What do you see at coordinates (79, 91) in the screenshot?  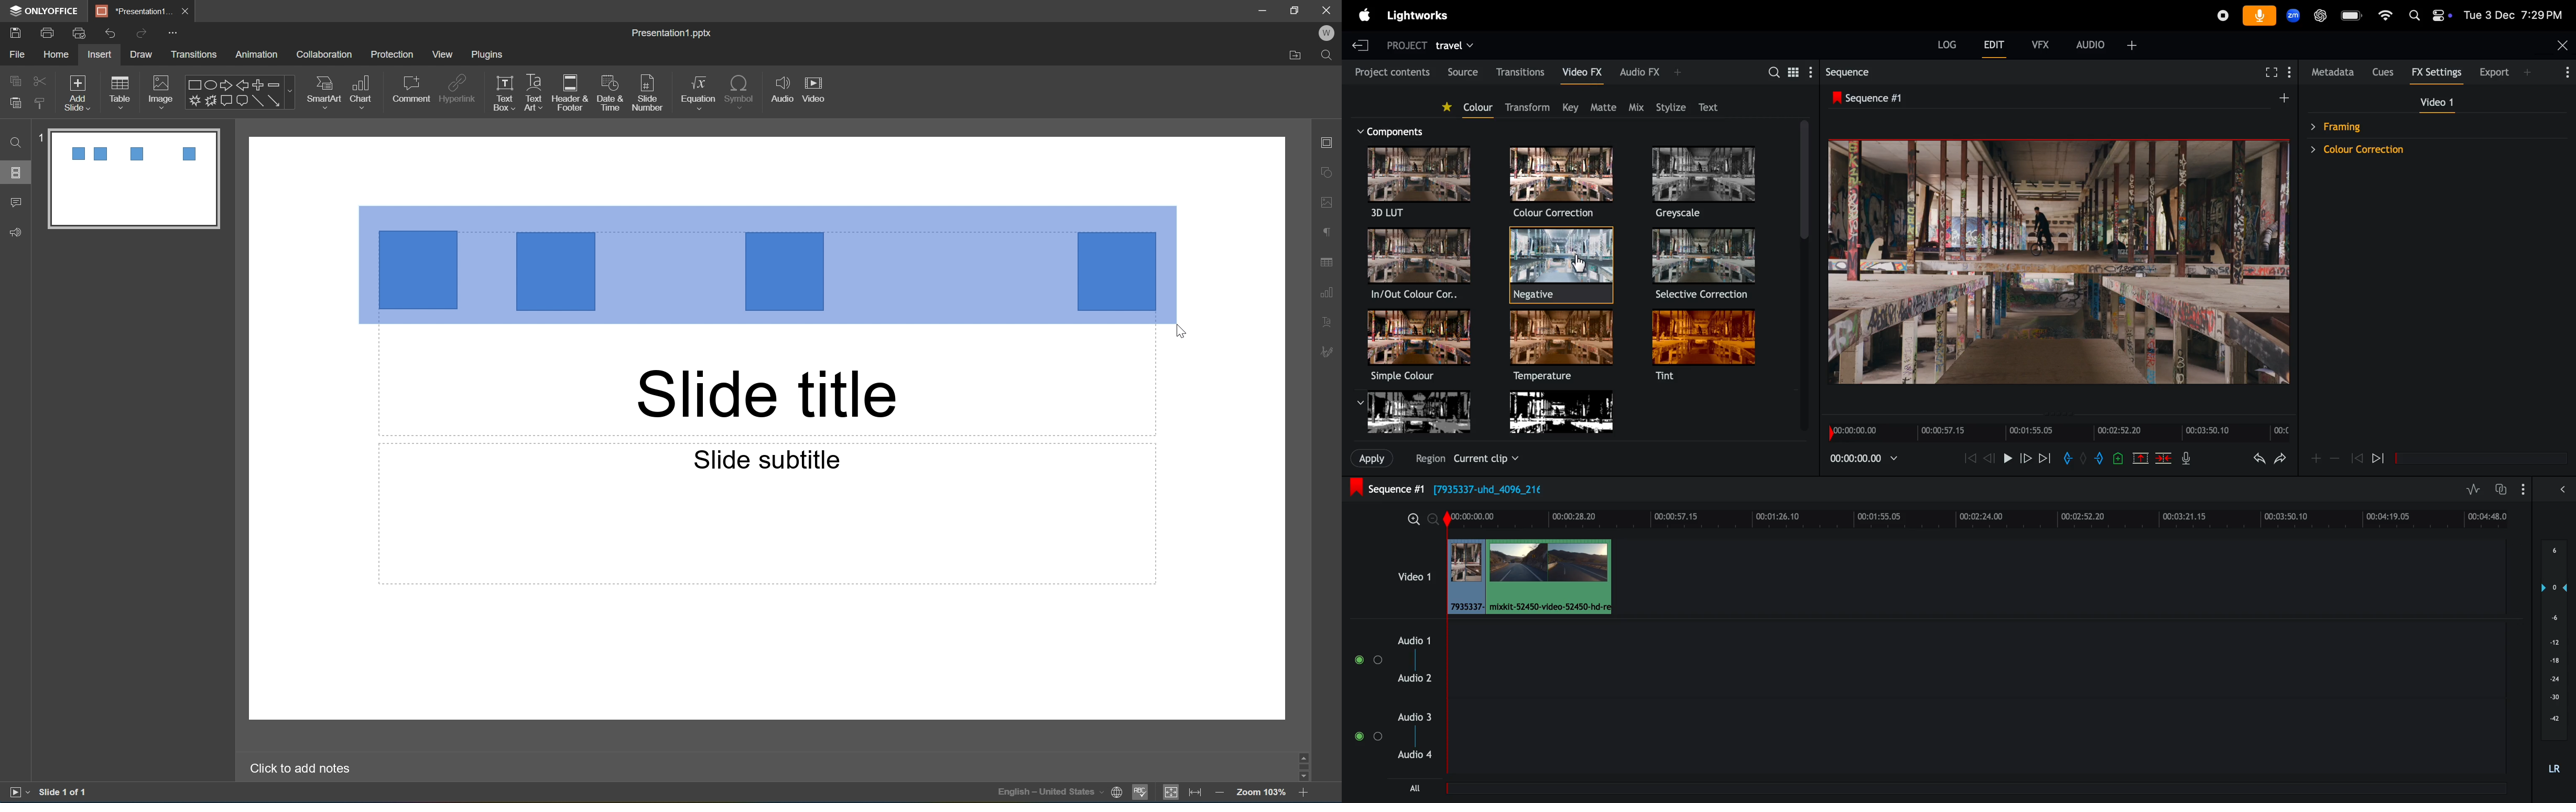 I see `add slide` at bounding box center [79, 91].